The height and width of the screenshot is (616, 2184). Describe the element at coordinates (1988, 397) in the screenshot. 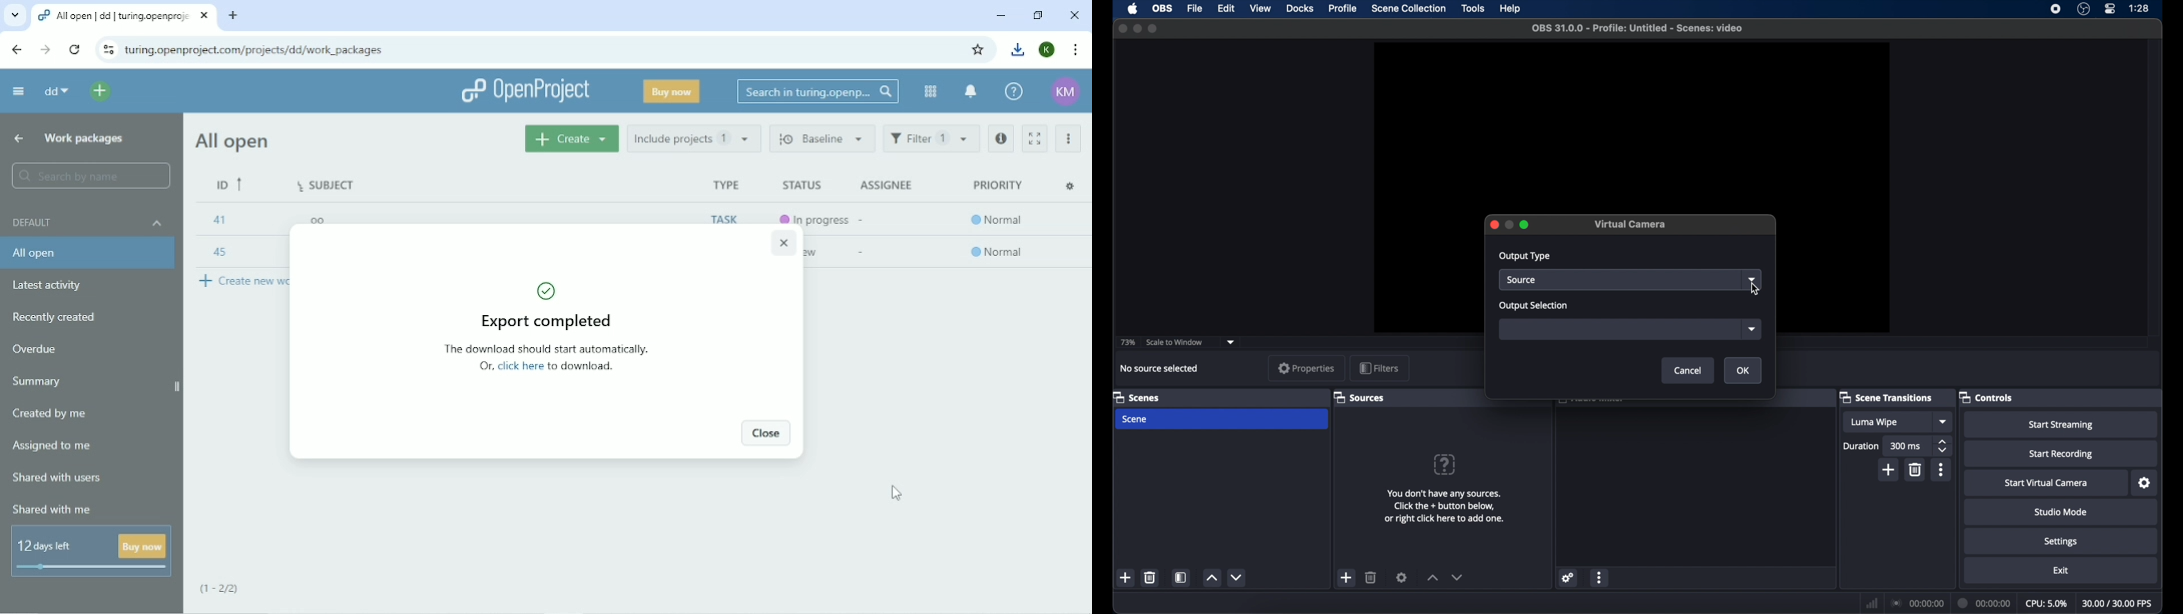

I see `controls` at that location.